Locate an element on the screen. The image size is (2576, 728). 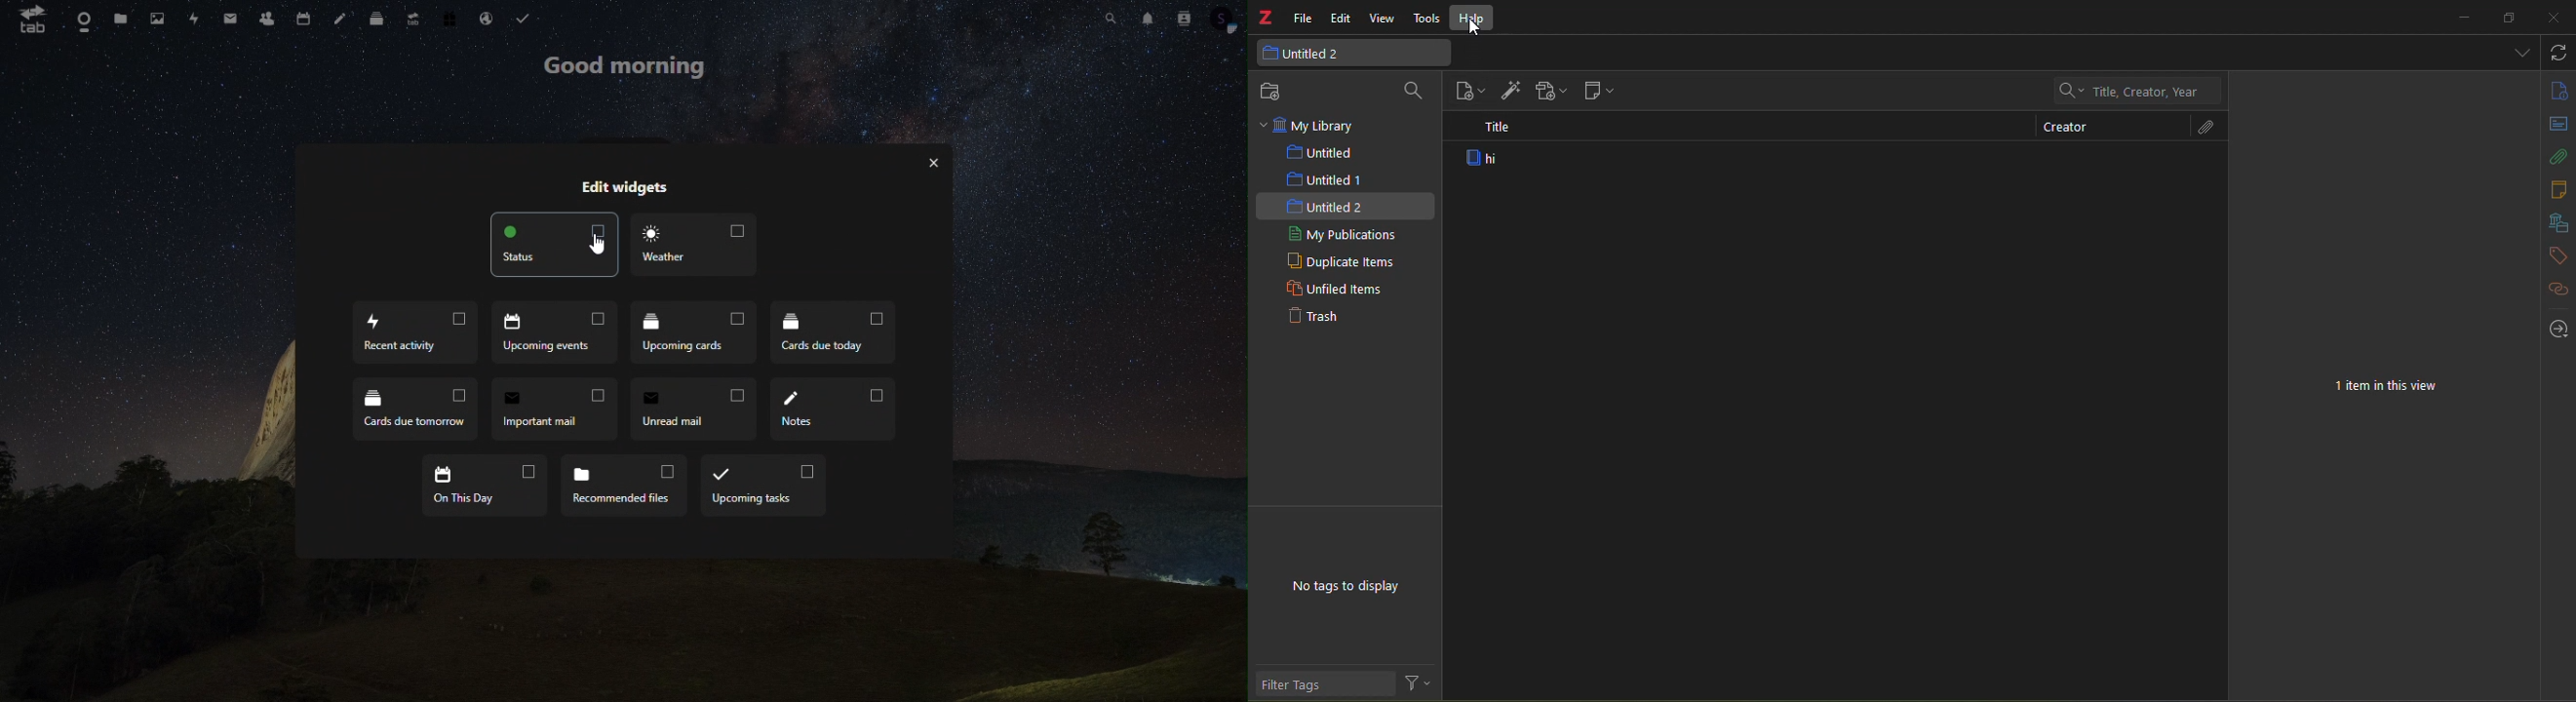
abstract is located at coordinates (2560, 123).